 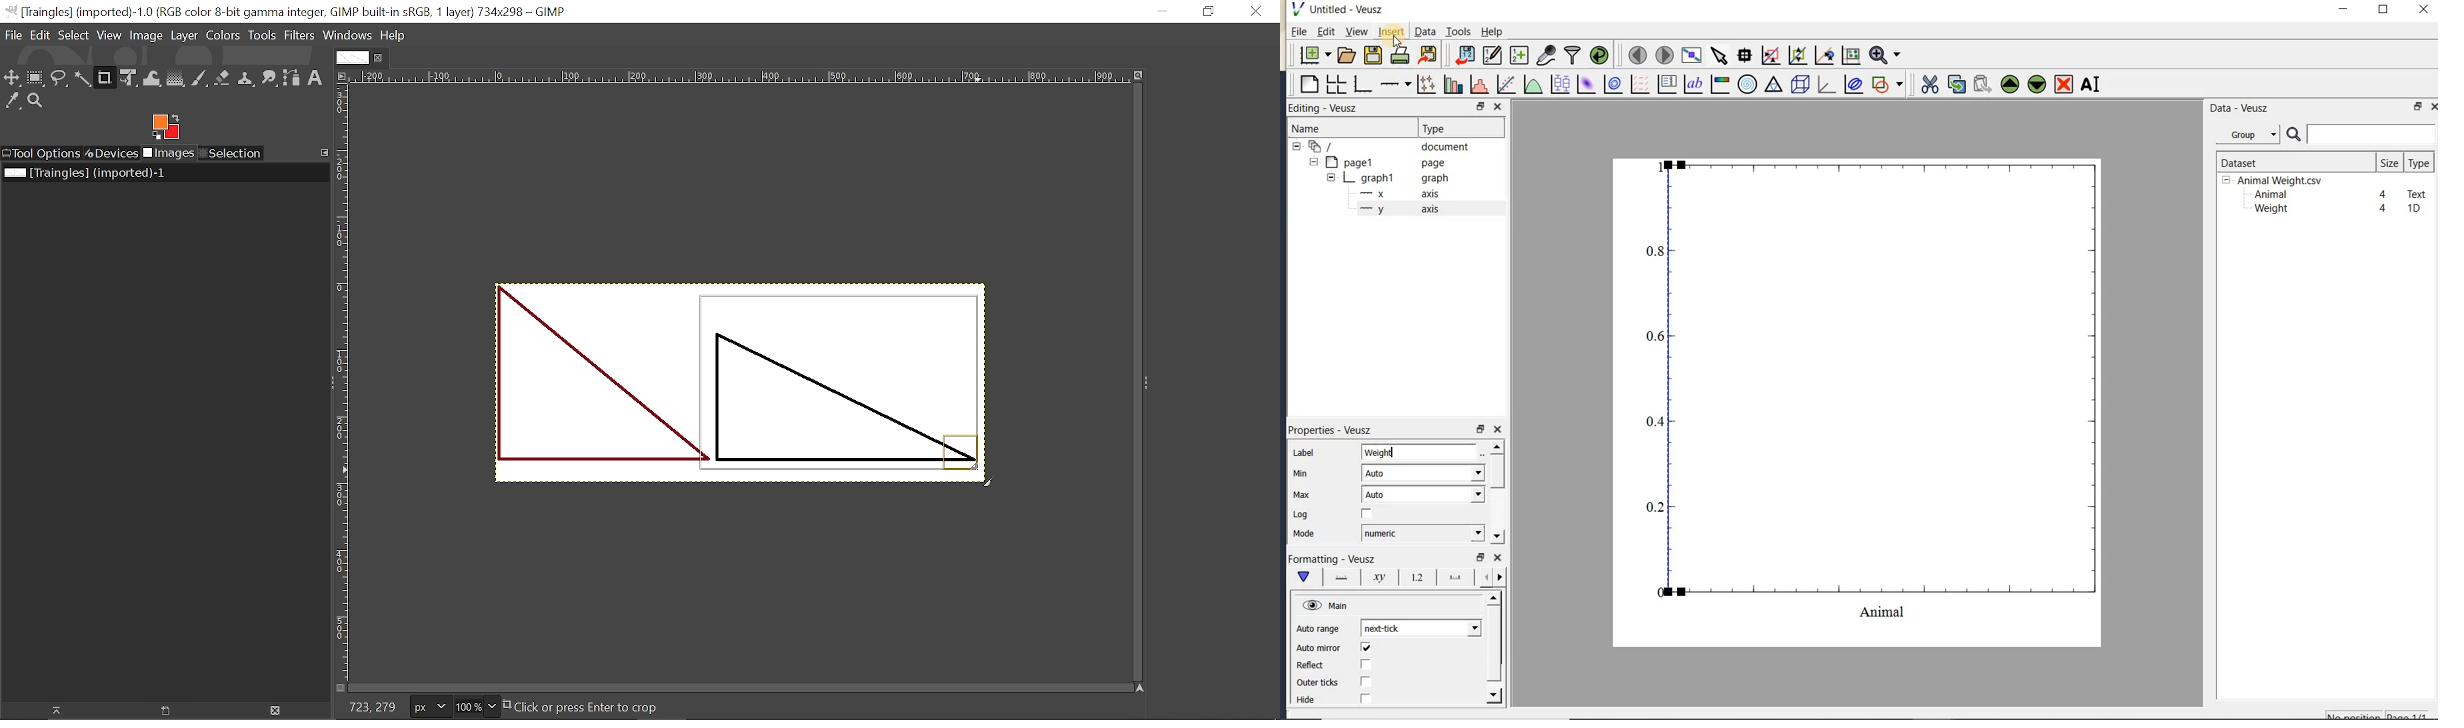 What do you see at coordinates (1693, 86) in the screenshot?
I see `text label` at bounding box center [1693, 86].